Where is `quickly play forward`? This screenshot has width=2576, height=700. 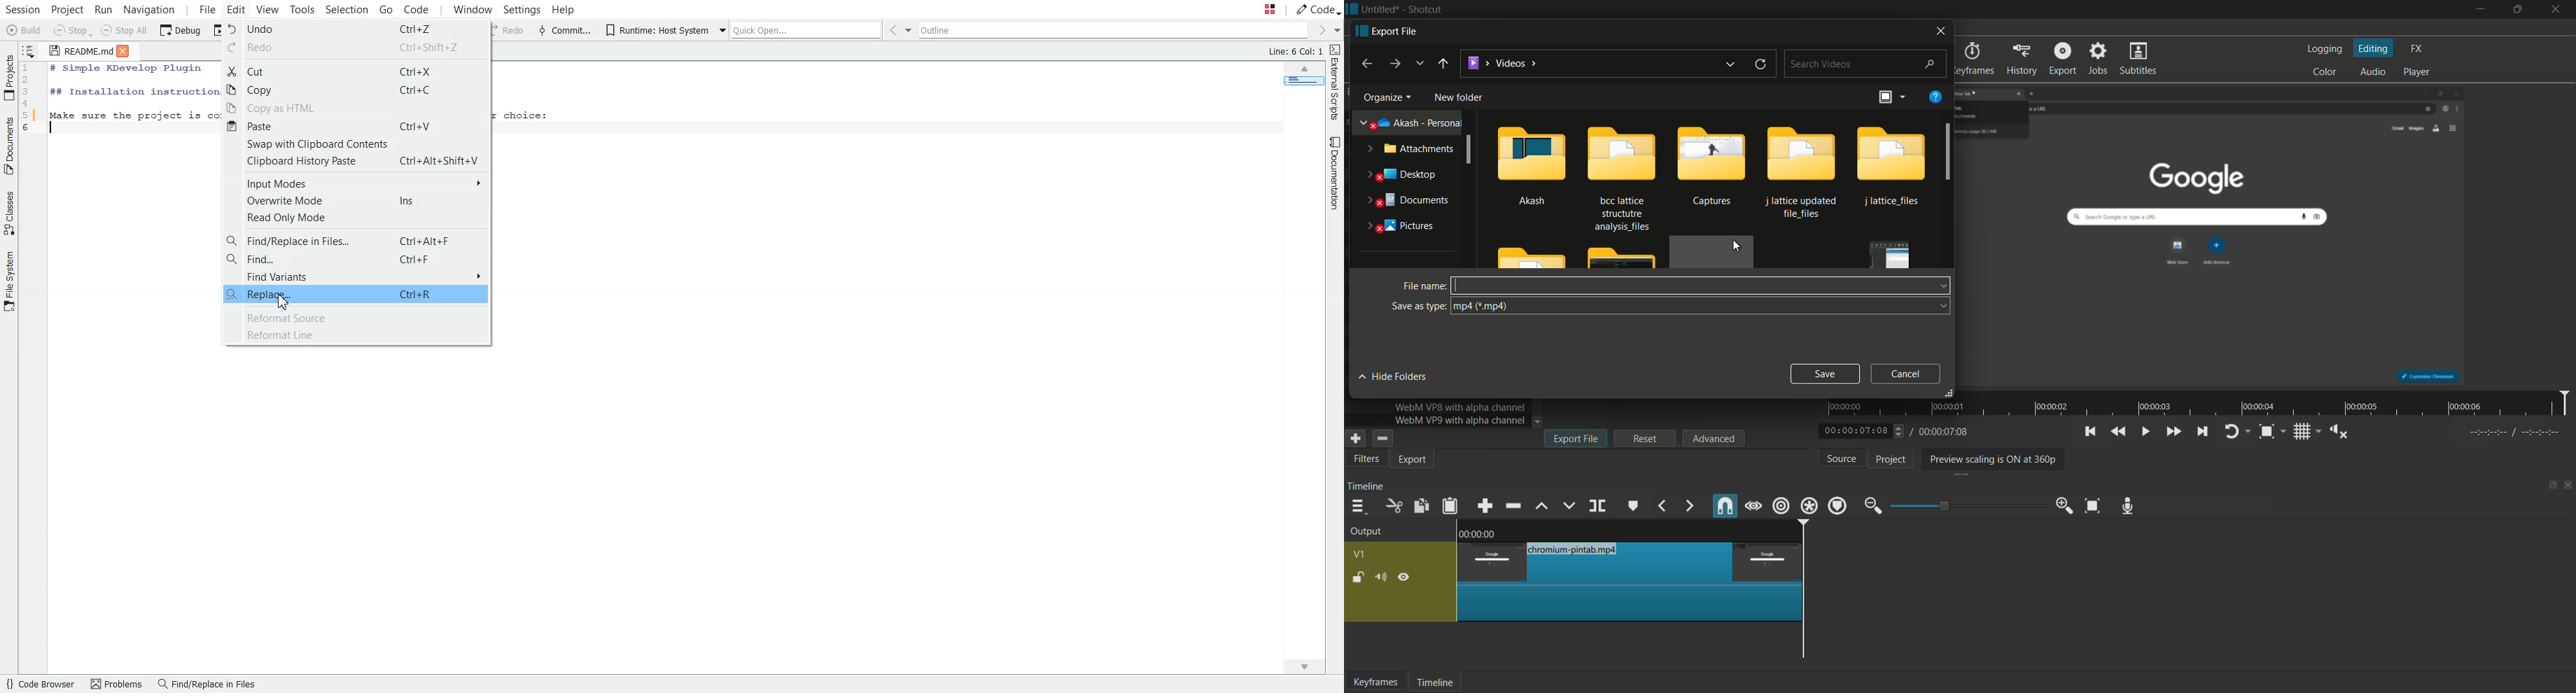 quickly play forward is located at coordinates (2173, 432).